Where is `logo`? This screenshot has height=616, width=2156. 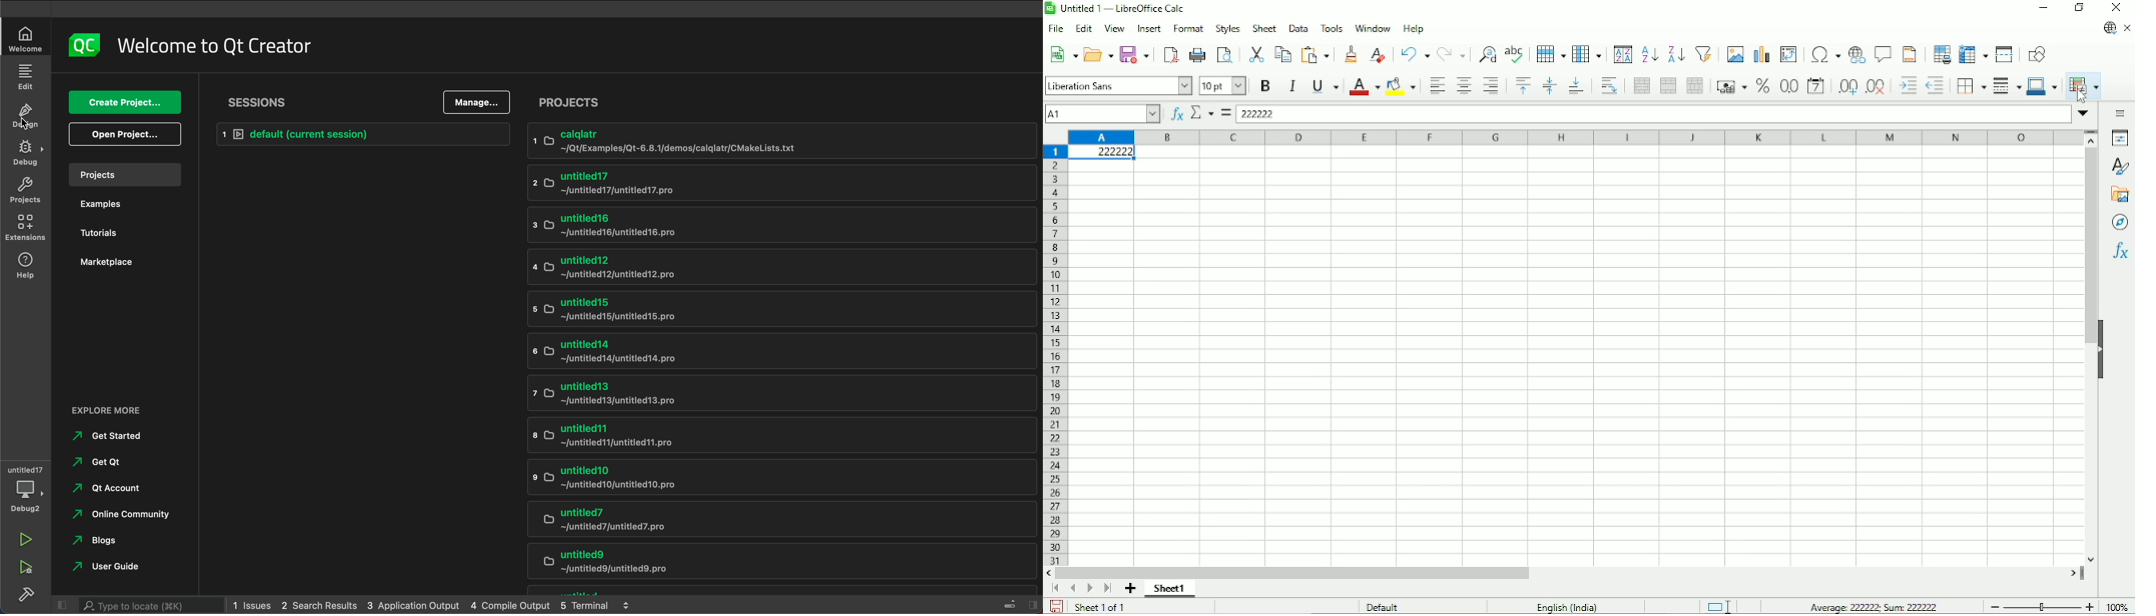
logo is located at coordinates (87, 45).